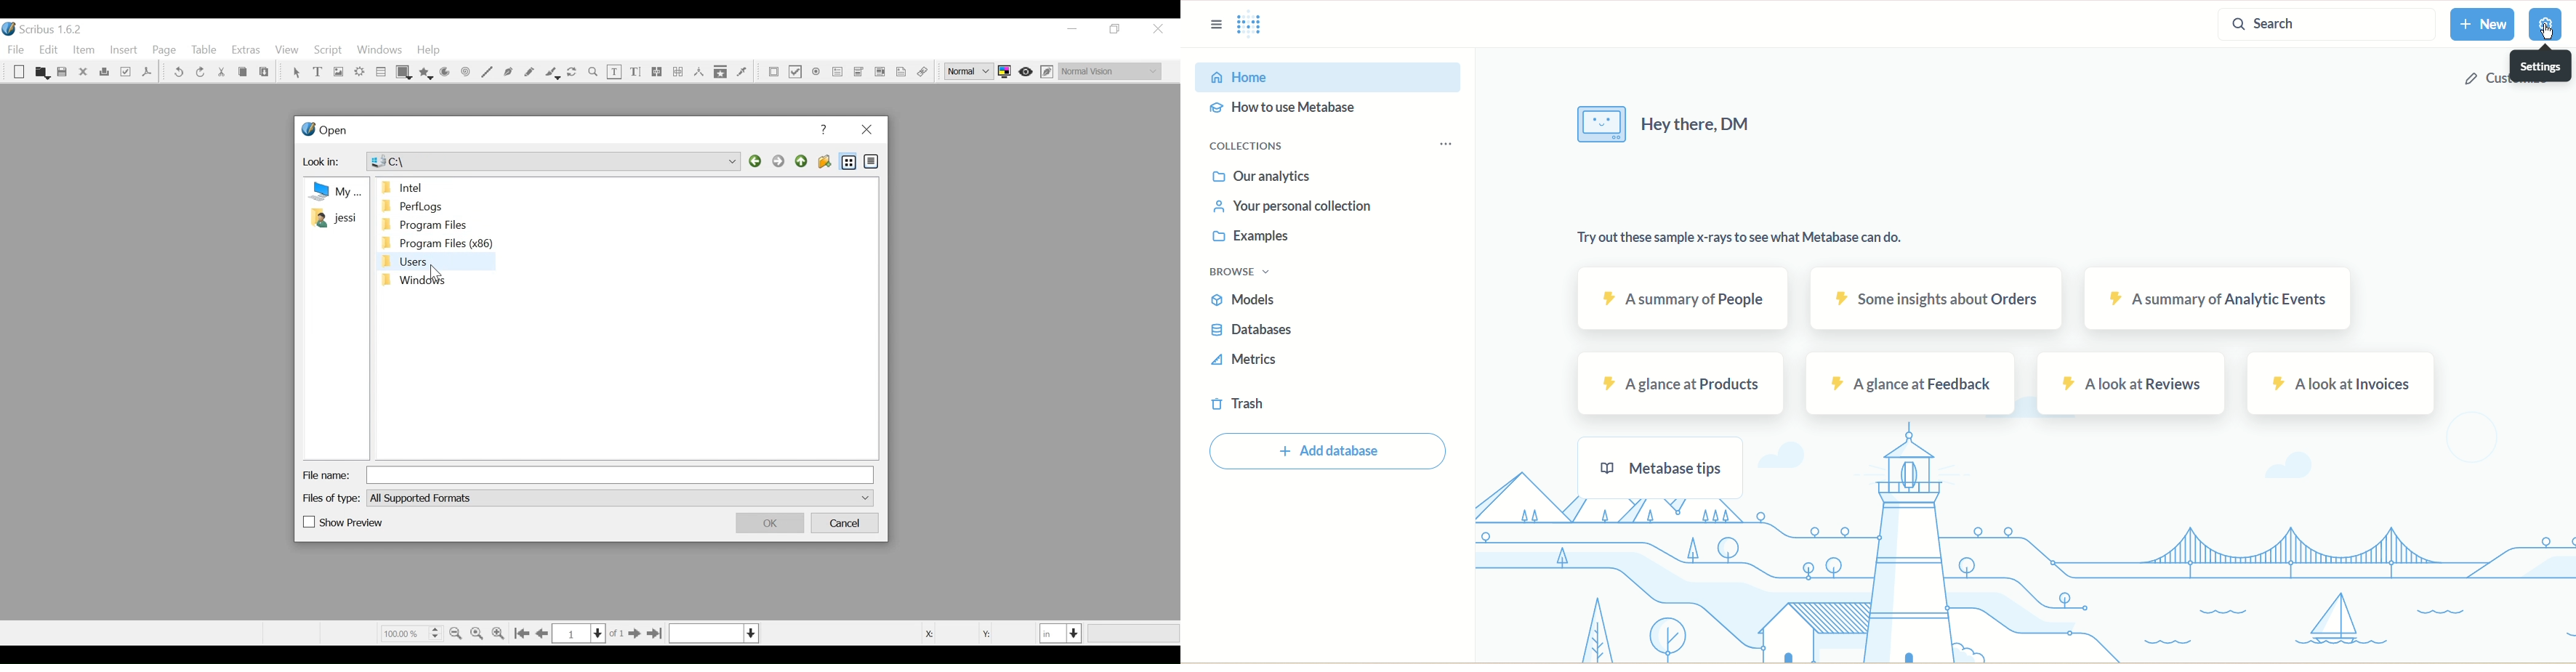 The image size is (2576, 672). What do you see at coordinates (971, 71) in the screenshot?
I see `Select the image preview quality` at bounding box center [971, 71].